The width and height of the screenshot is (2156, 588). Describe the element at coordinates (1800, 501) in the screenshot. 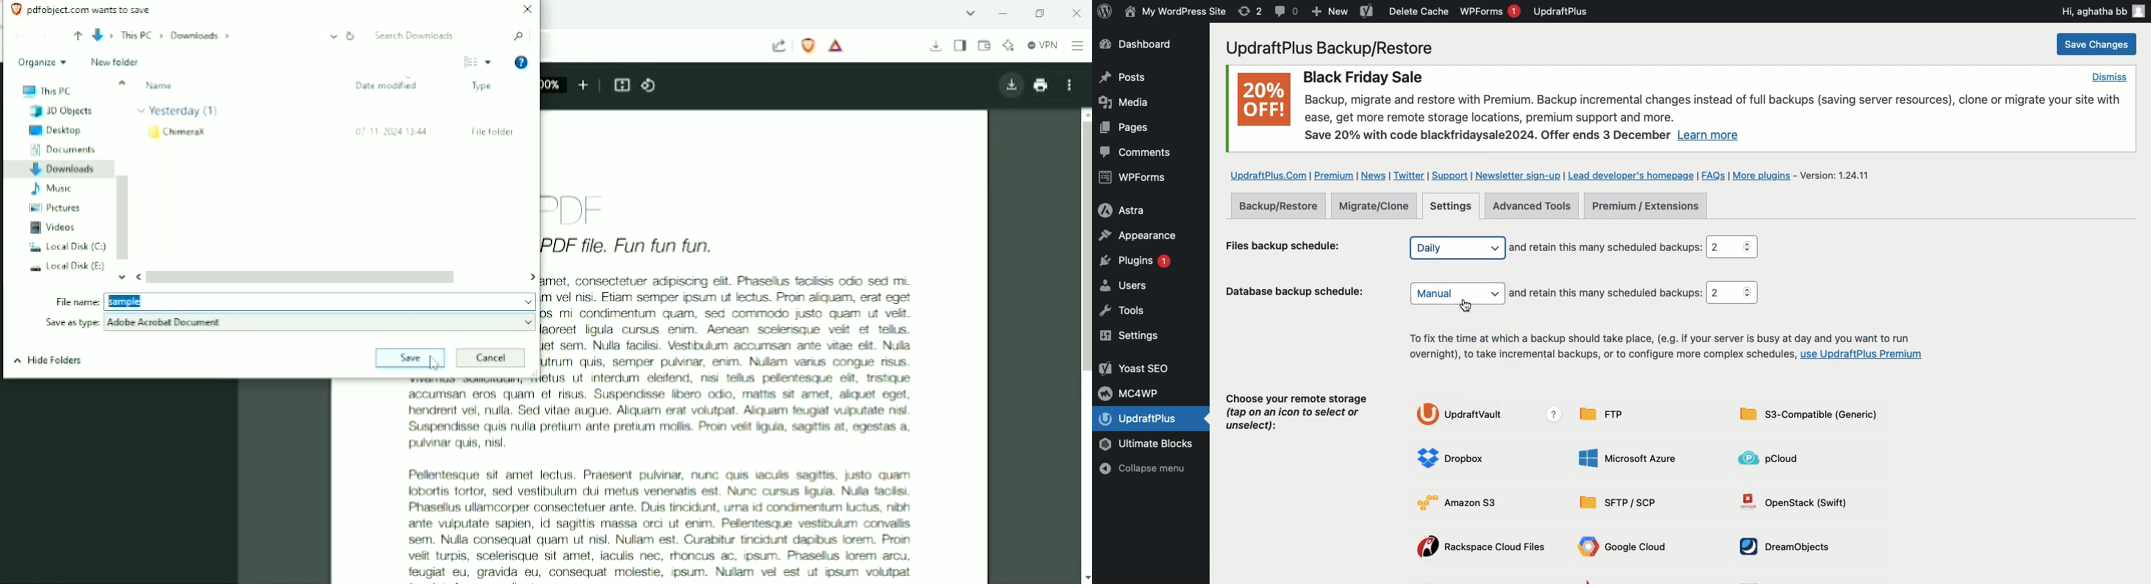

I see `OpenStack` at that location.